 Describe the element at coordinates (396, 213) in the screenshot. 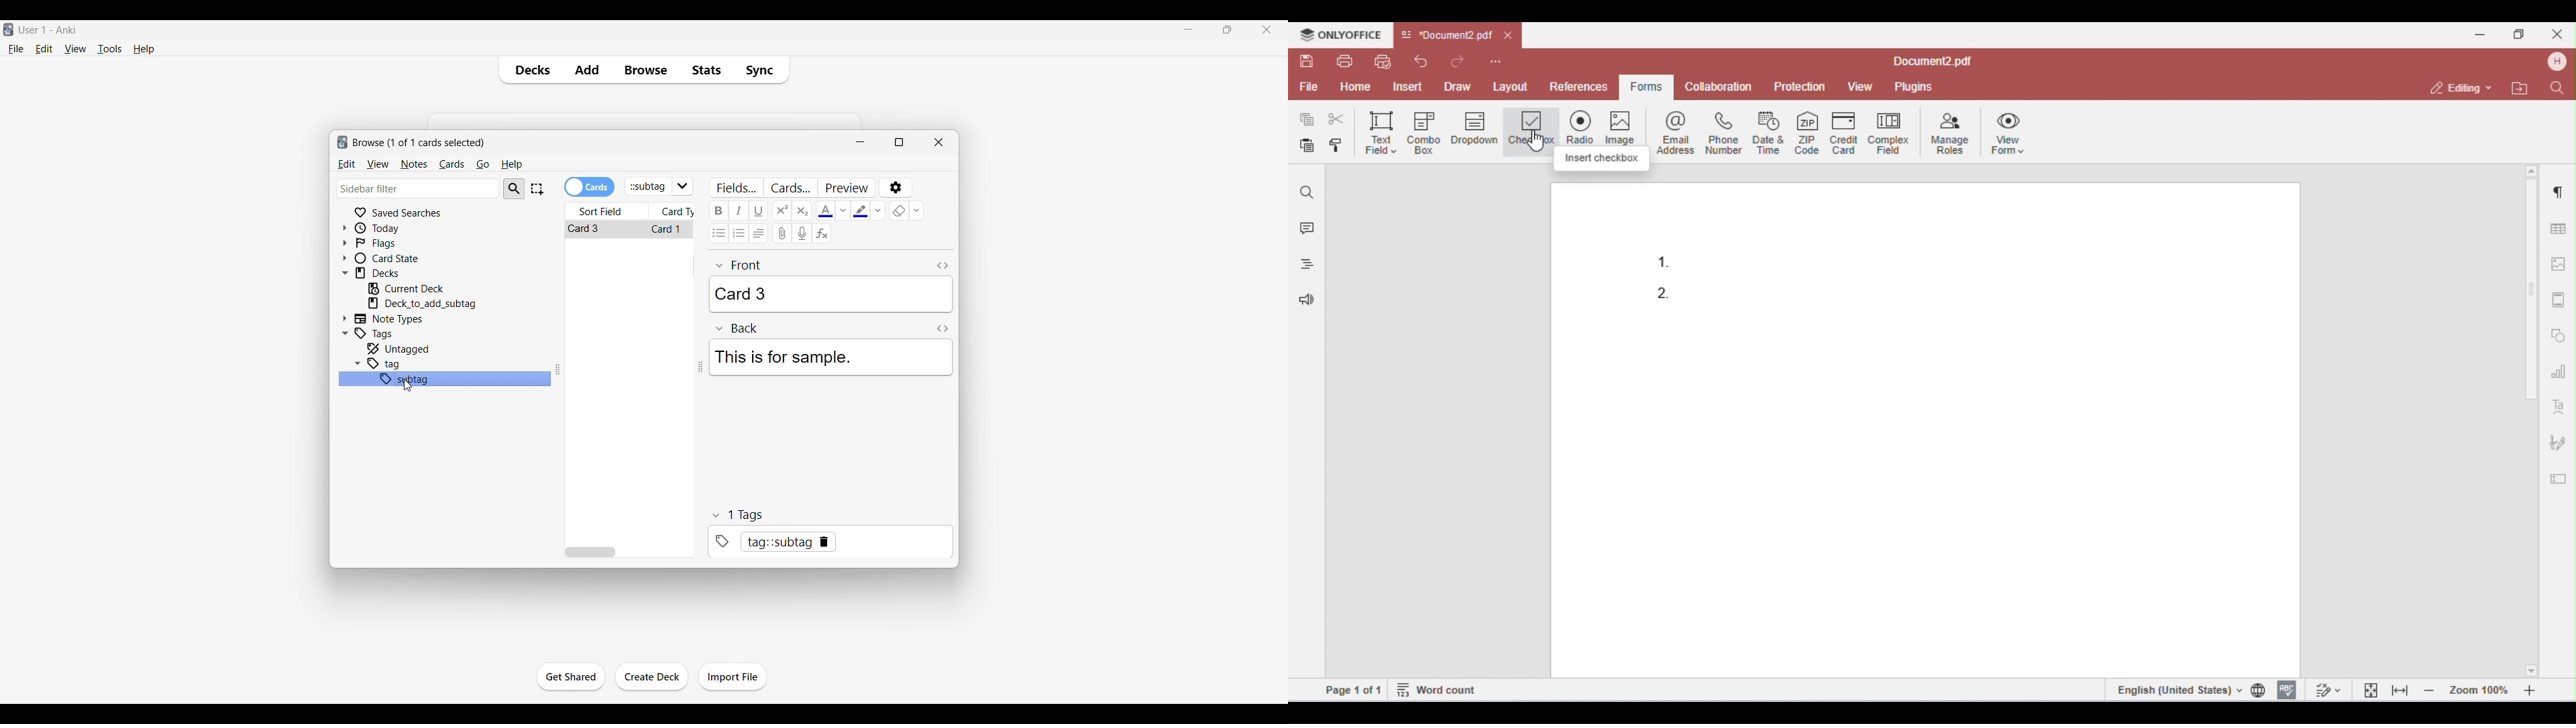

I see `Click to go to Saved searches` at that location.